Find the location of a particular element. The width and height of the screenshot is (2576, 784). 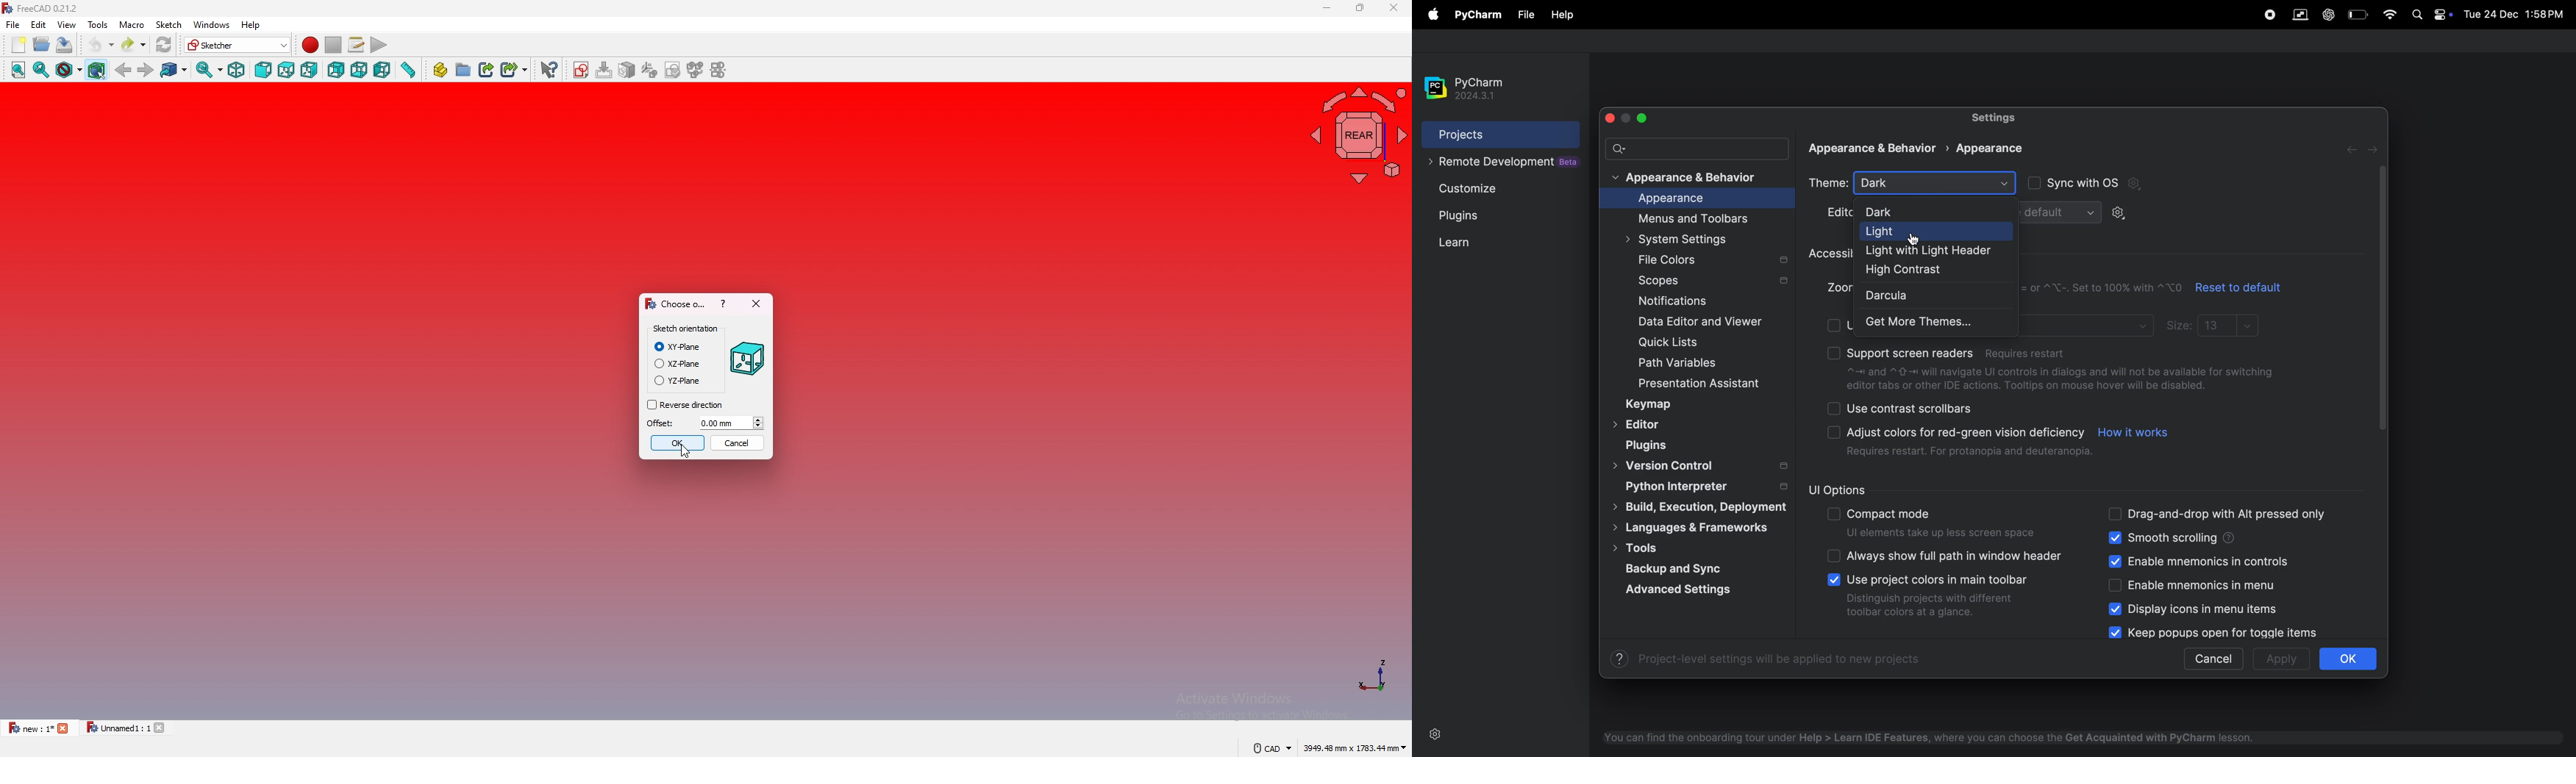

file is located at coordinates (1562, 16).